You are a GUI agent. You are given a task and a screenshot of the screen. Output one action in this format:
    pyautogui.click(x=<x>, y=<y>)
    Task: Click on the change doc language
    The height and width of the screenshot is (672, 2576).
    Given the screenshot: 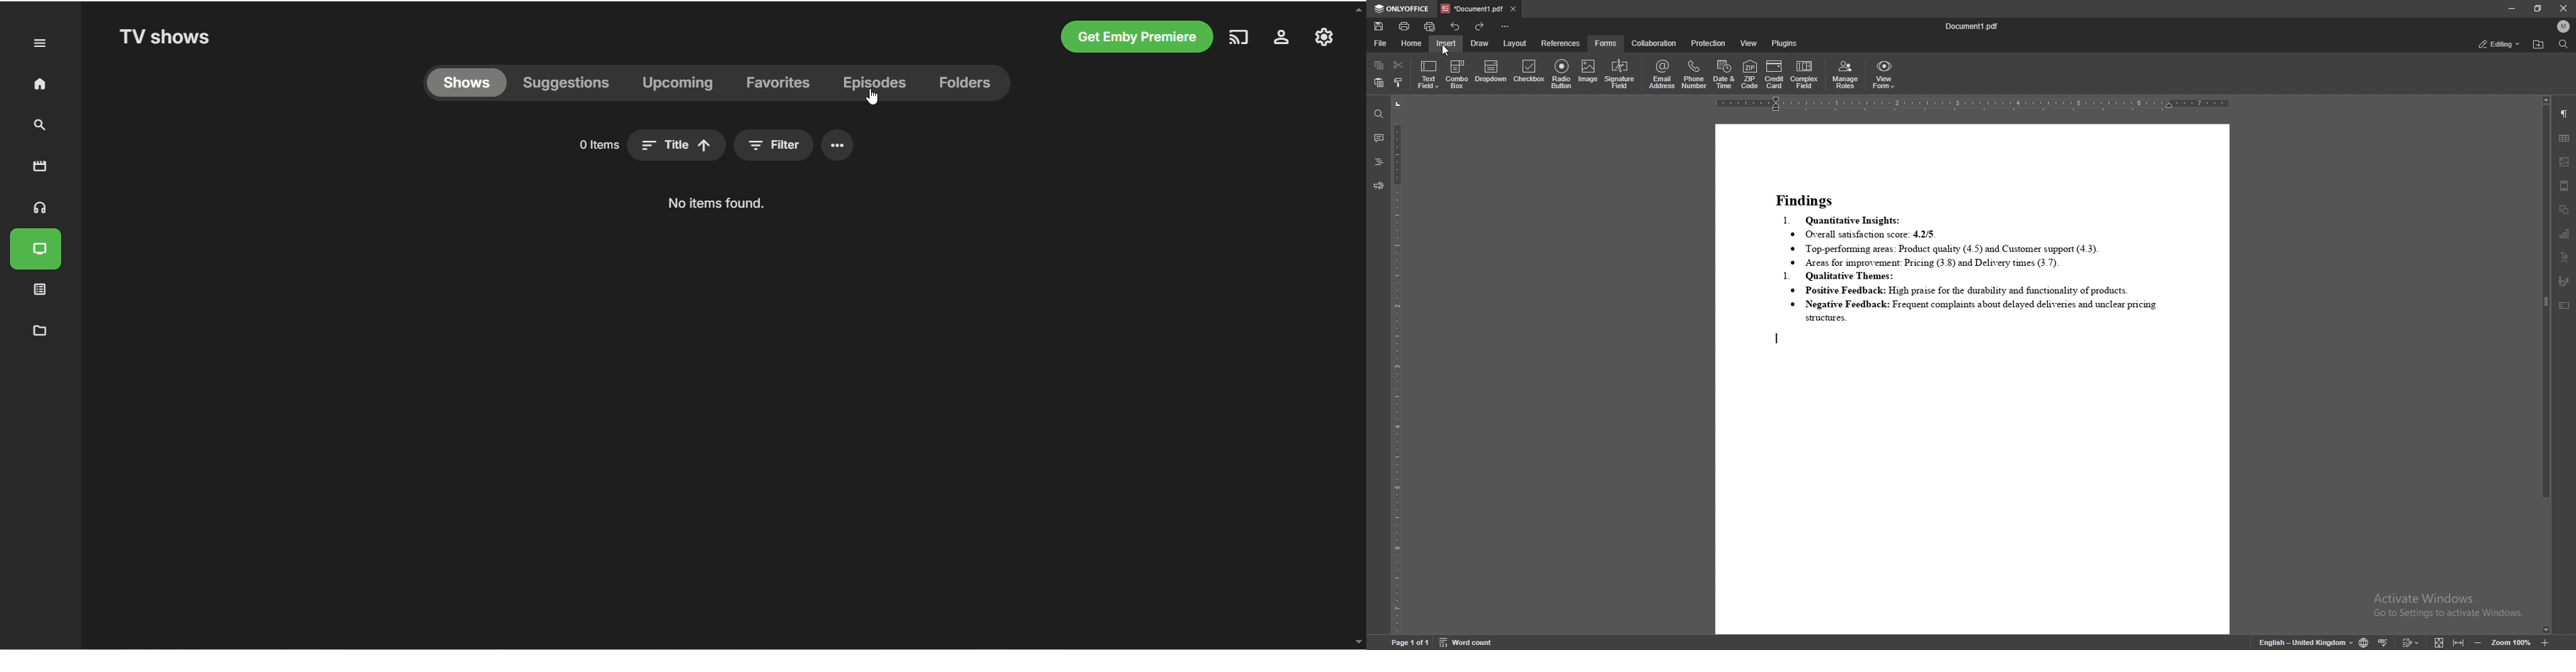 What is the action you would take?
    pyautogui.click(x=2363, y=642)
    